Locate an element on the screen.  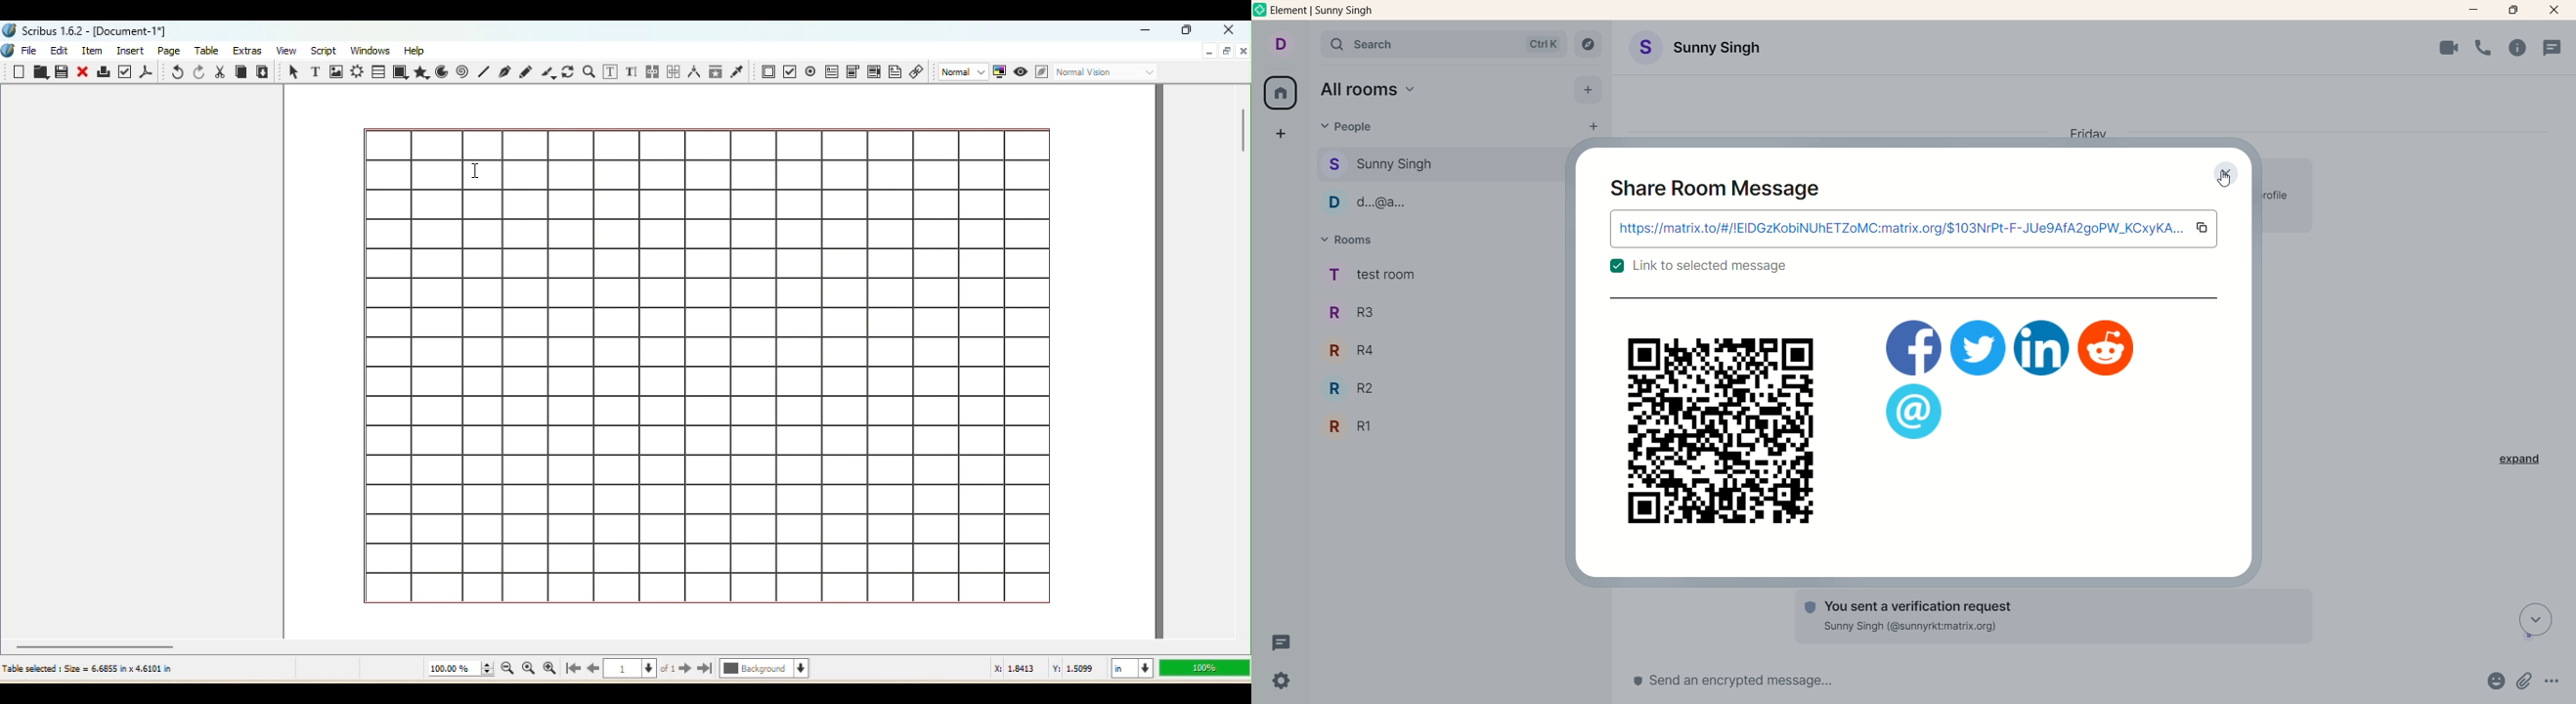
PDF text field is located at coordinates (830, 70).